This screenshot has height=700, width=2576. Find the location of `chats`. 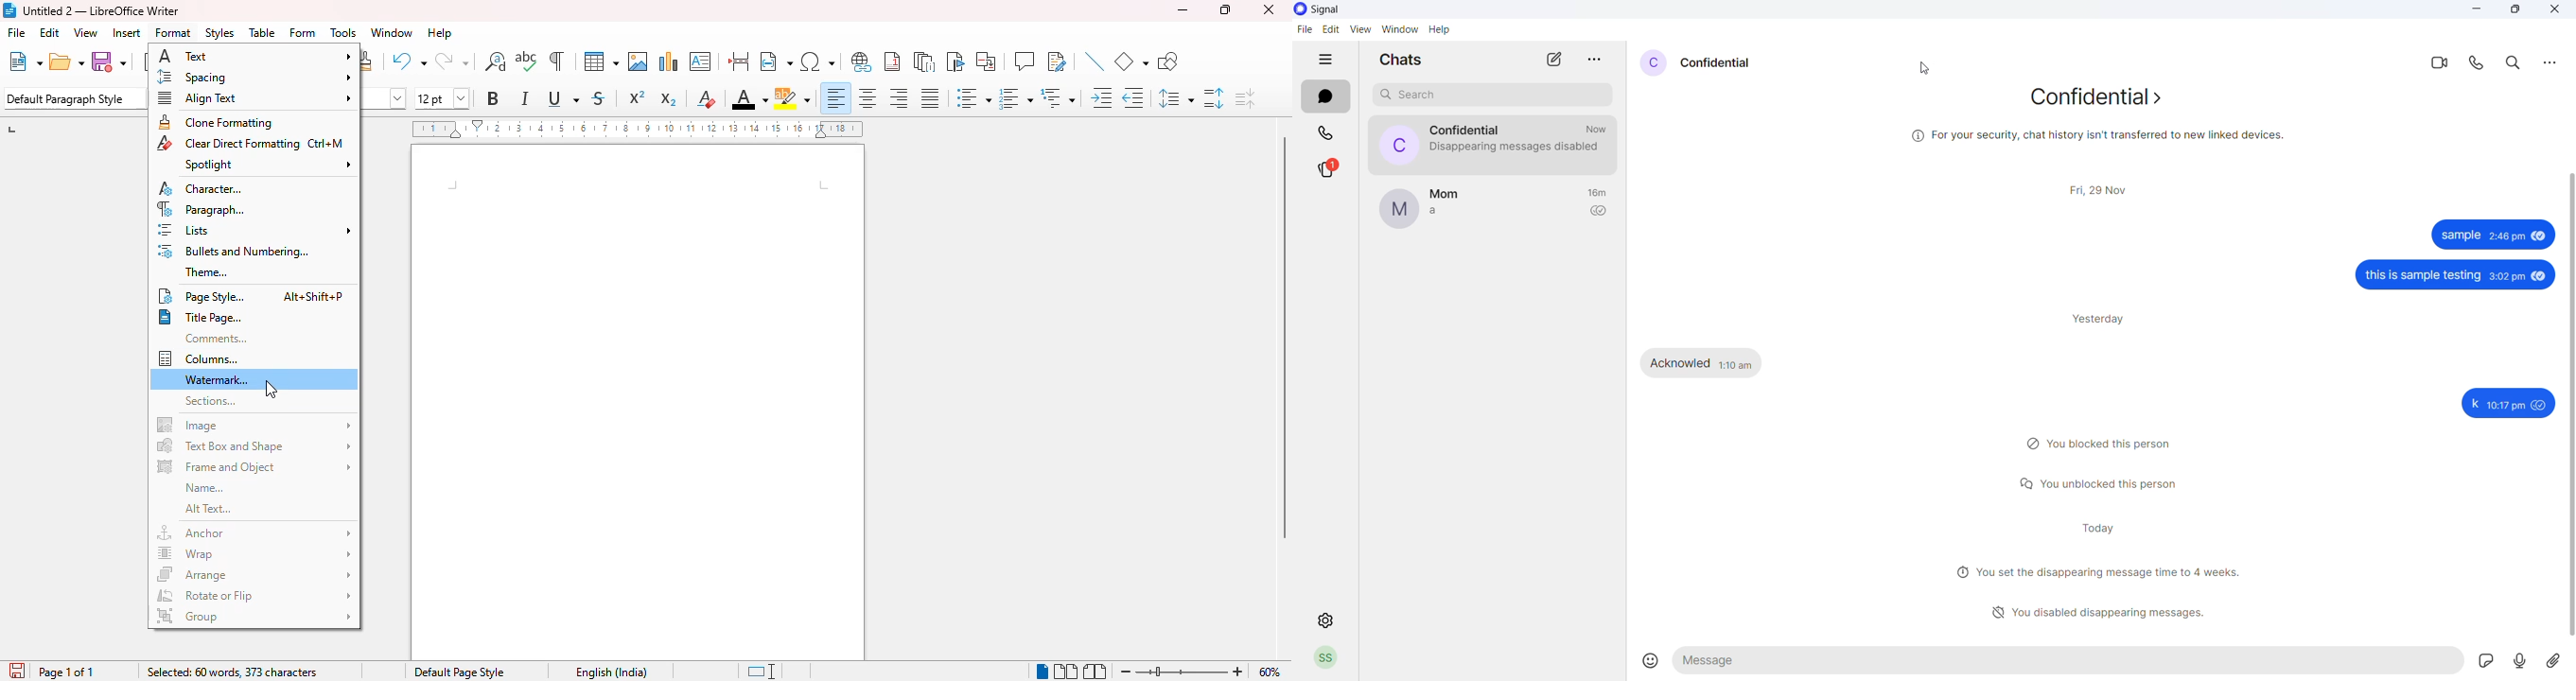

chats is located at coordinates (1327, 97).